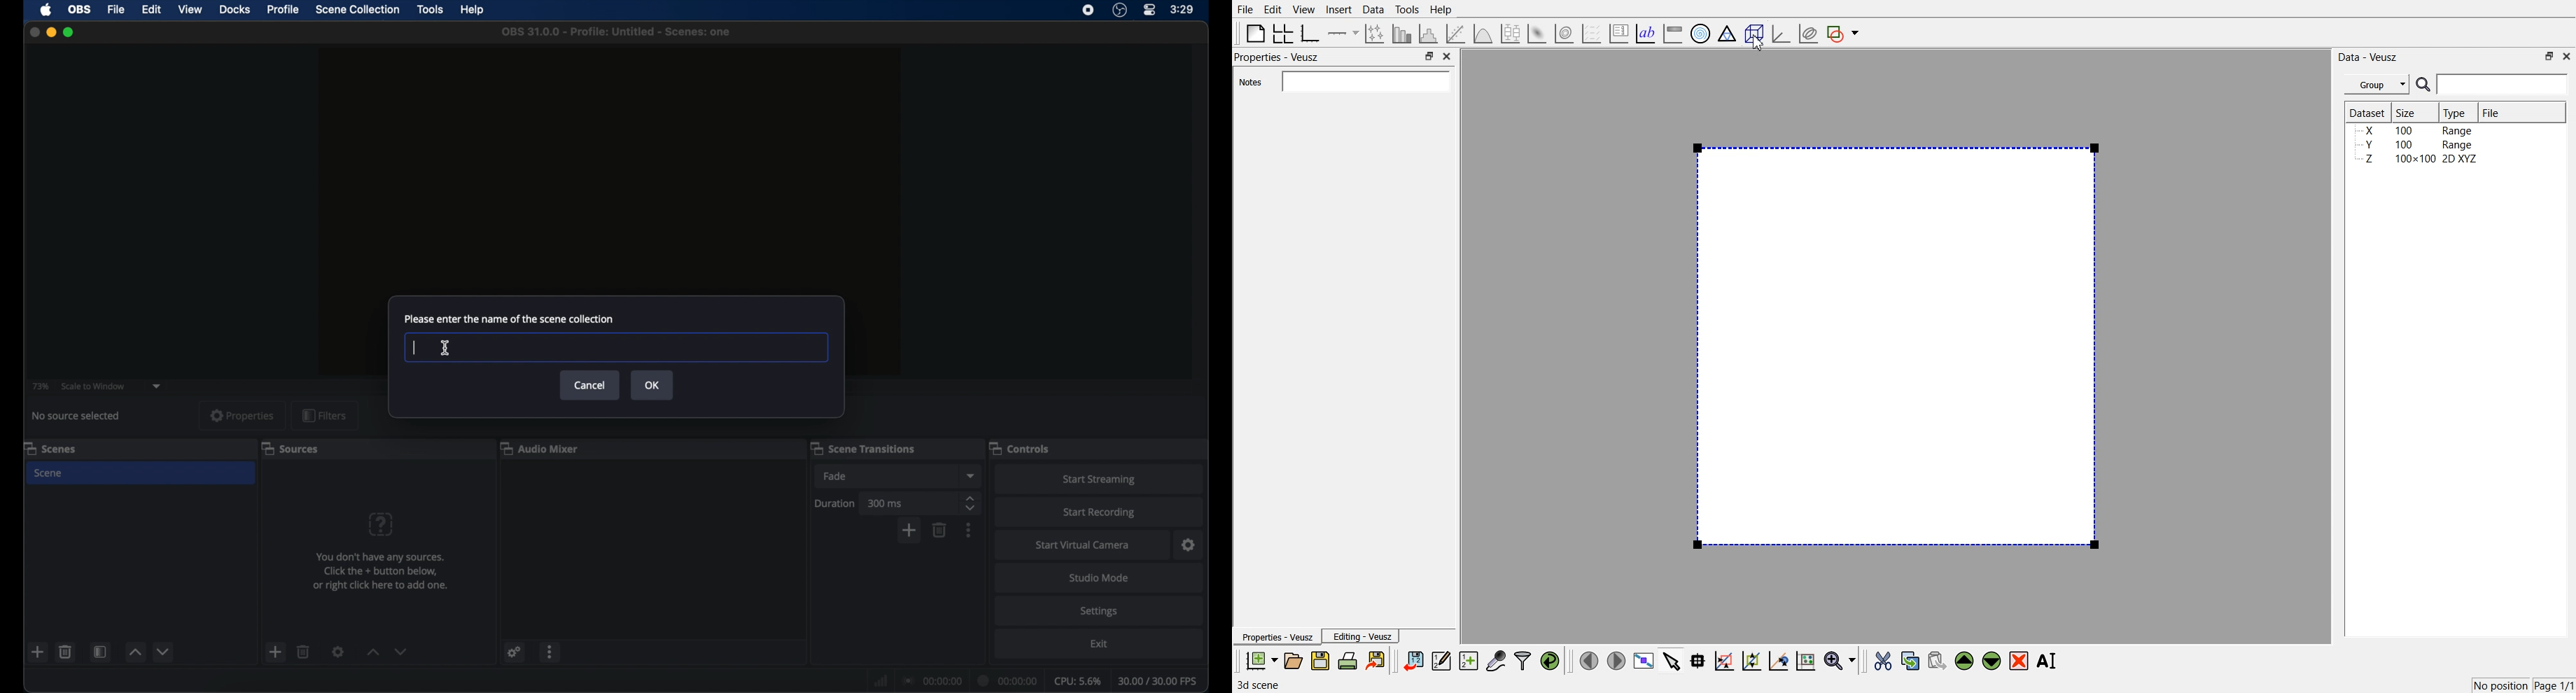 Image resolution: width=2576 pixels, height=700 pixels. Describe the element at coordinates (371, 652) in the screenshot. I see `increment` at that location.